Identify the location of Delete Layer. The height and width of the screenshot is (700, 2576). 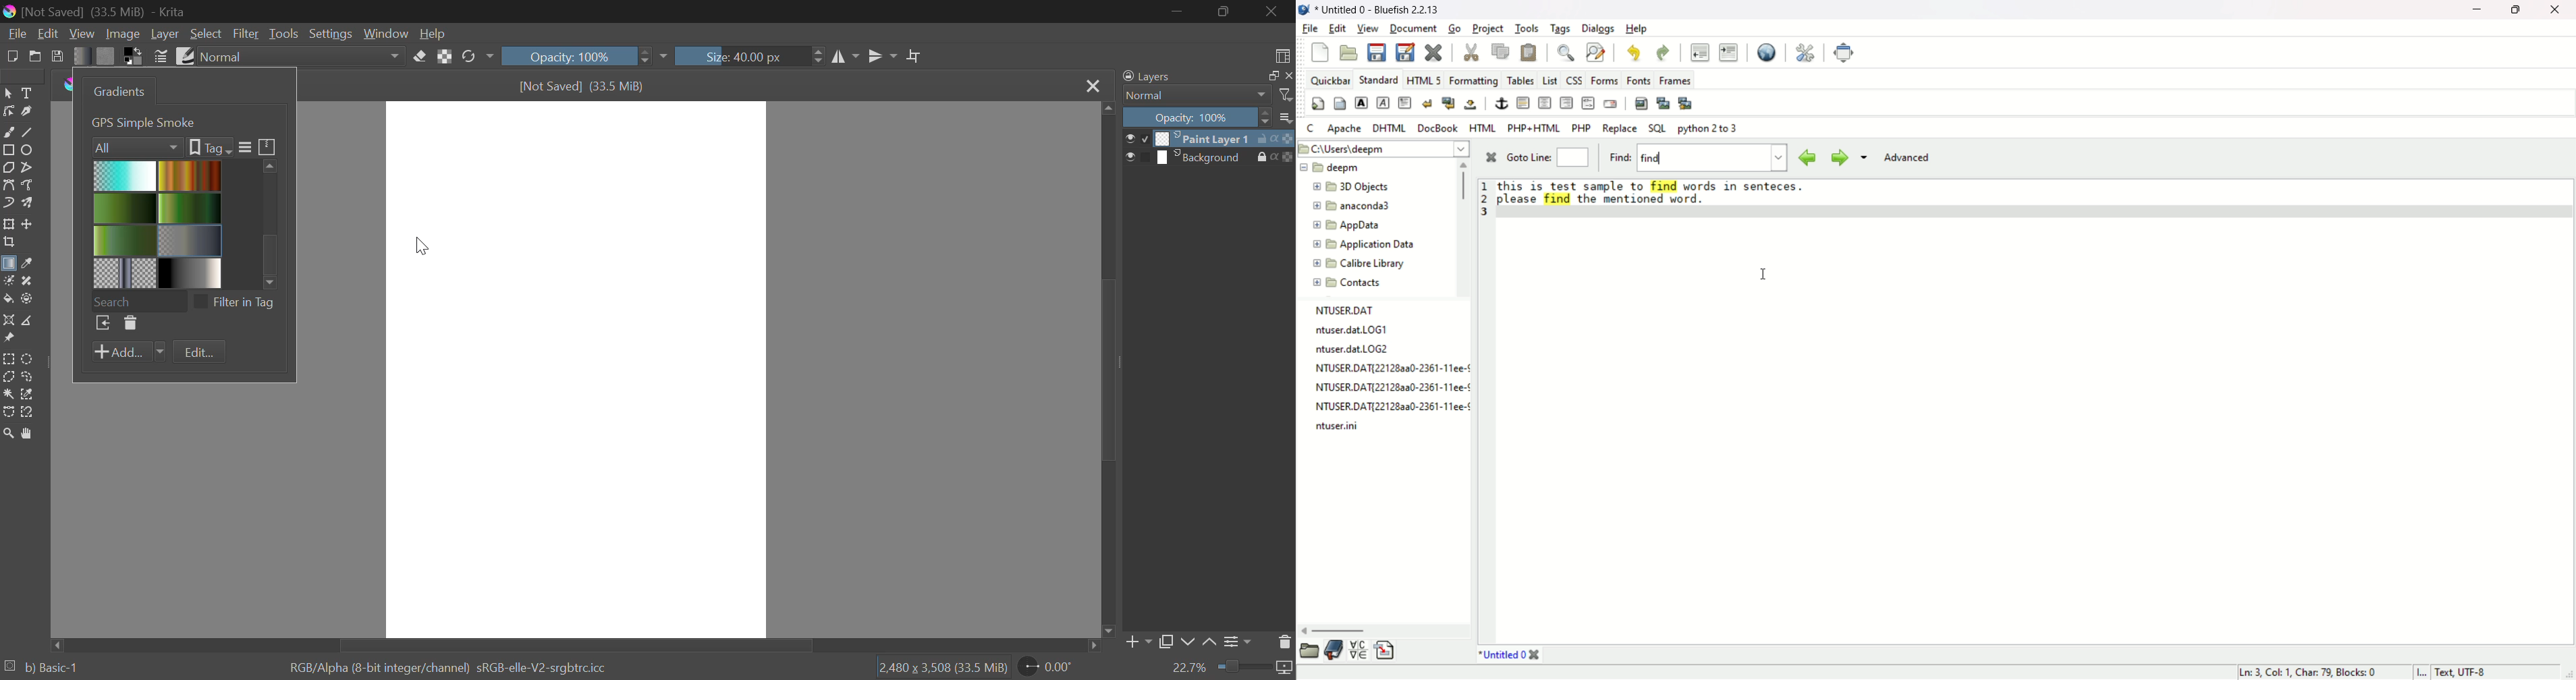
(1285, 641).